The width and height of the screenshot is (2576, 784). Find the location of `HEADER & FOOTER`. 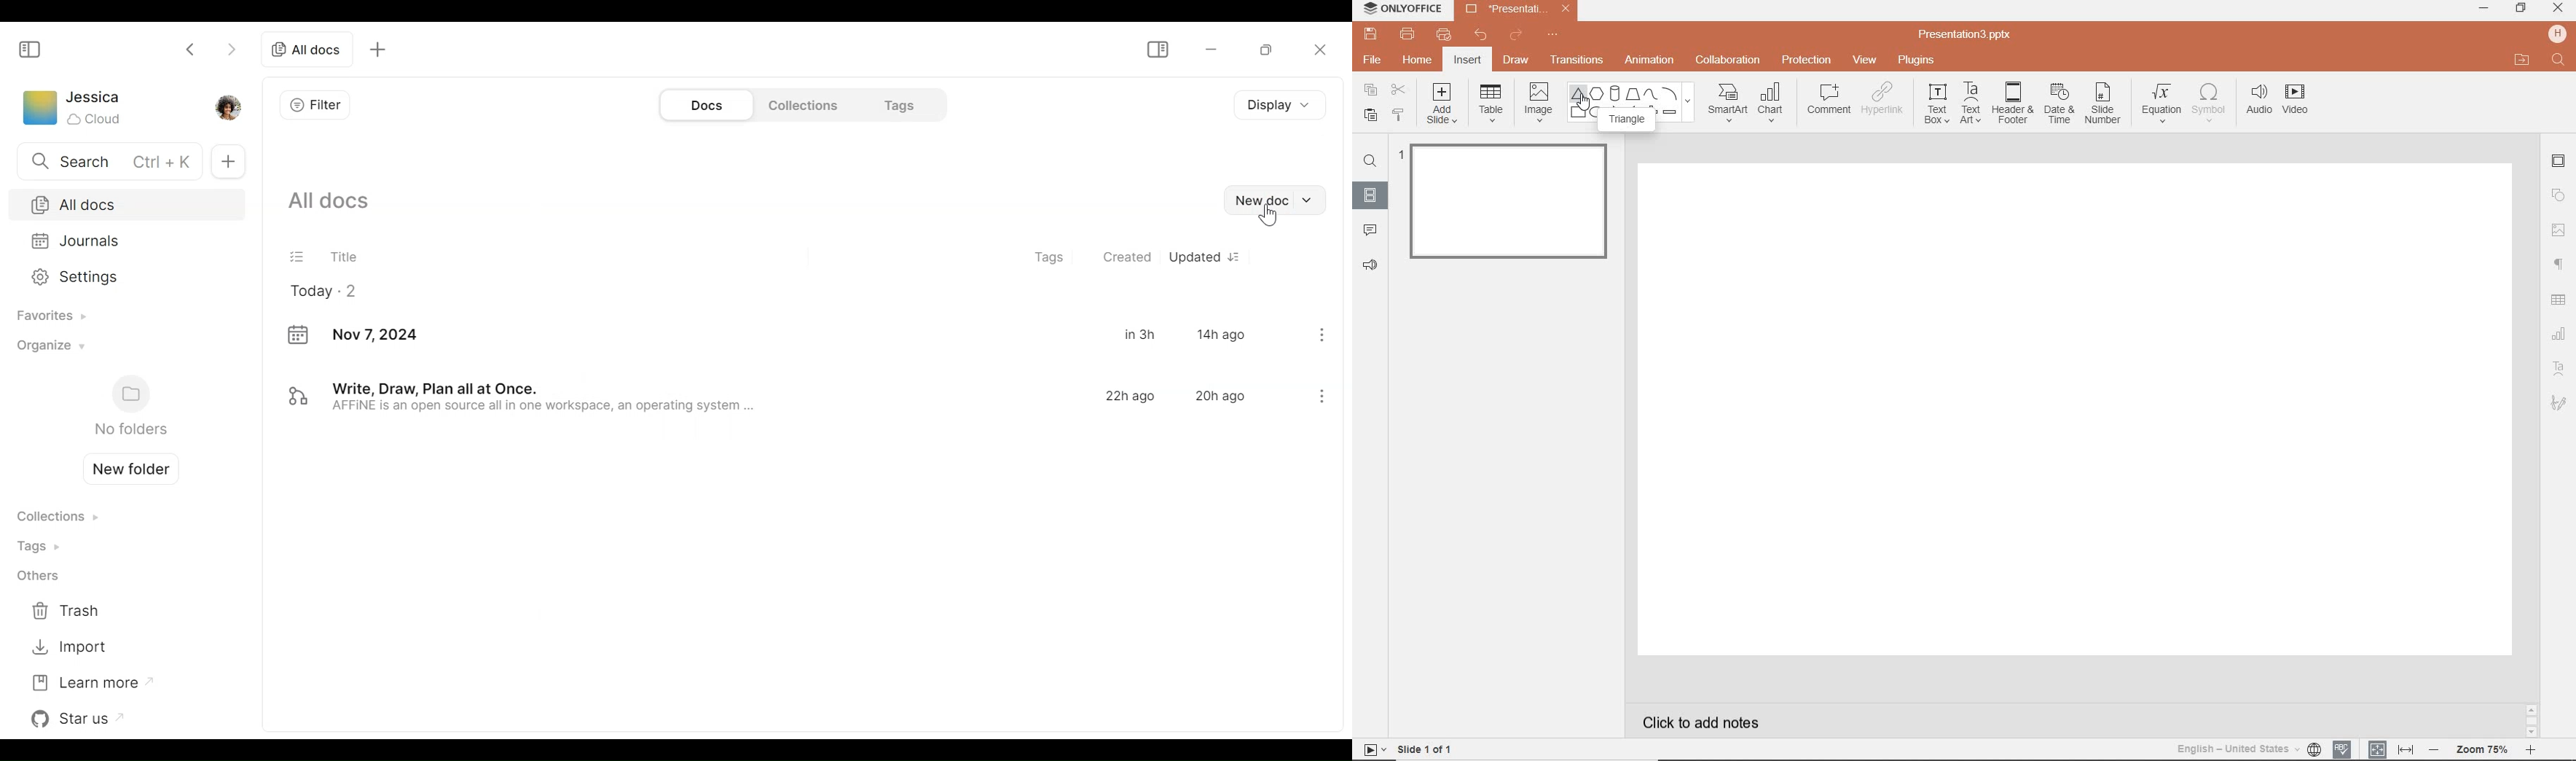

HEADER & FOOTER is located at coordinates (2011, 103).